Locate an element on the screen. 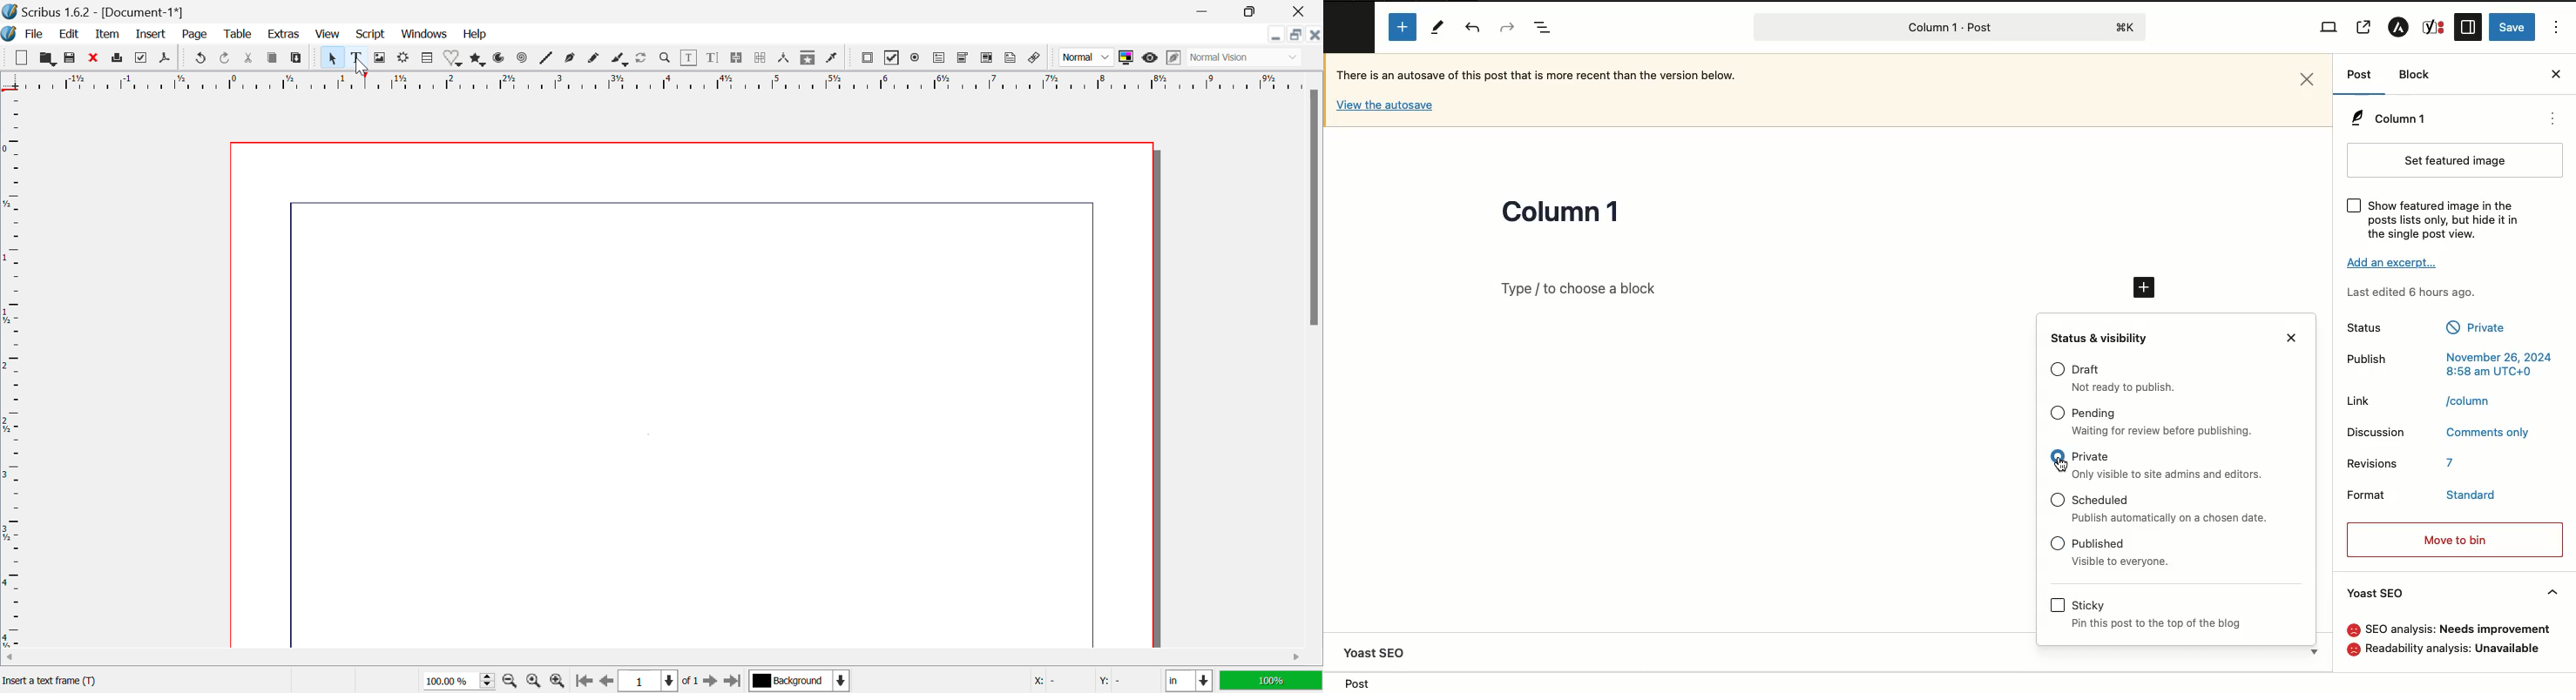 This screenshot has width=2576, height=700. cursor is located at coordinates (2066, 467).